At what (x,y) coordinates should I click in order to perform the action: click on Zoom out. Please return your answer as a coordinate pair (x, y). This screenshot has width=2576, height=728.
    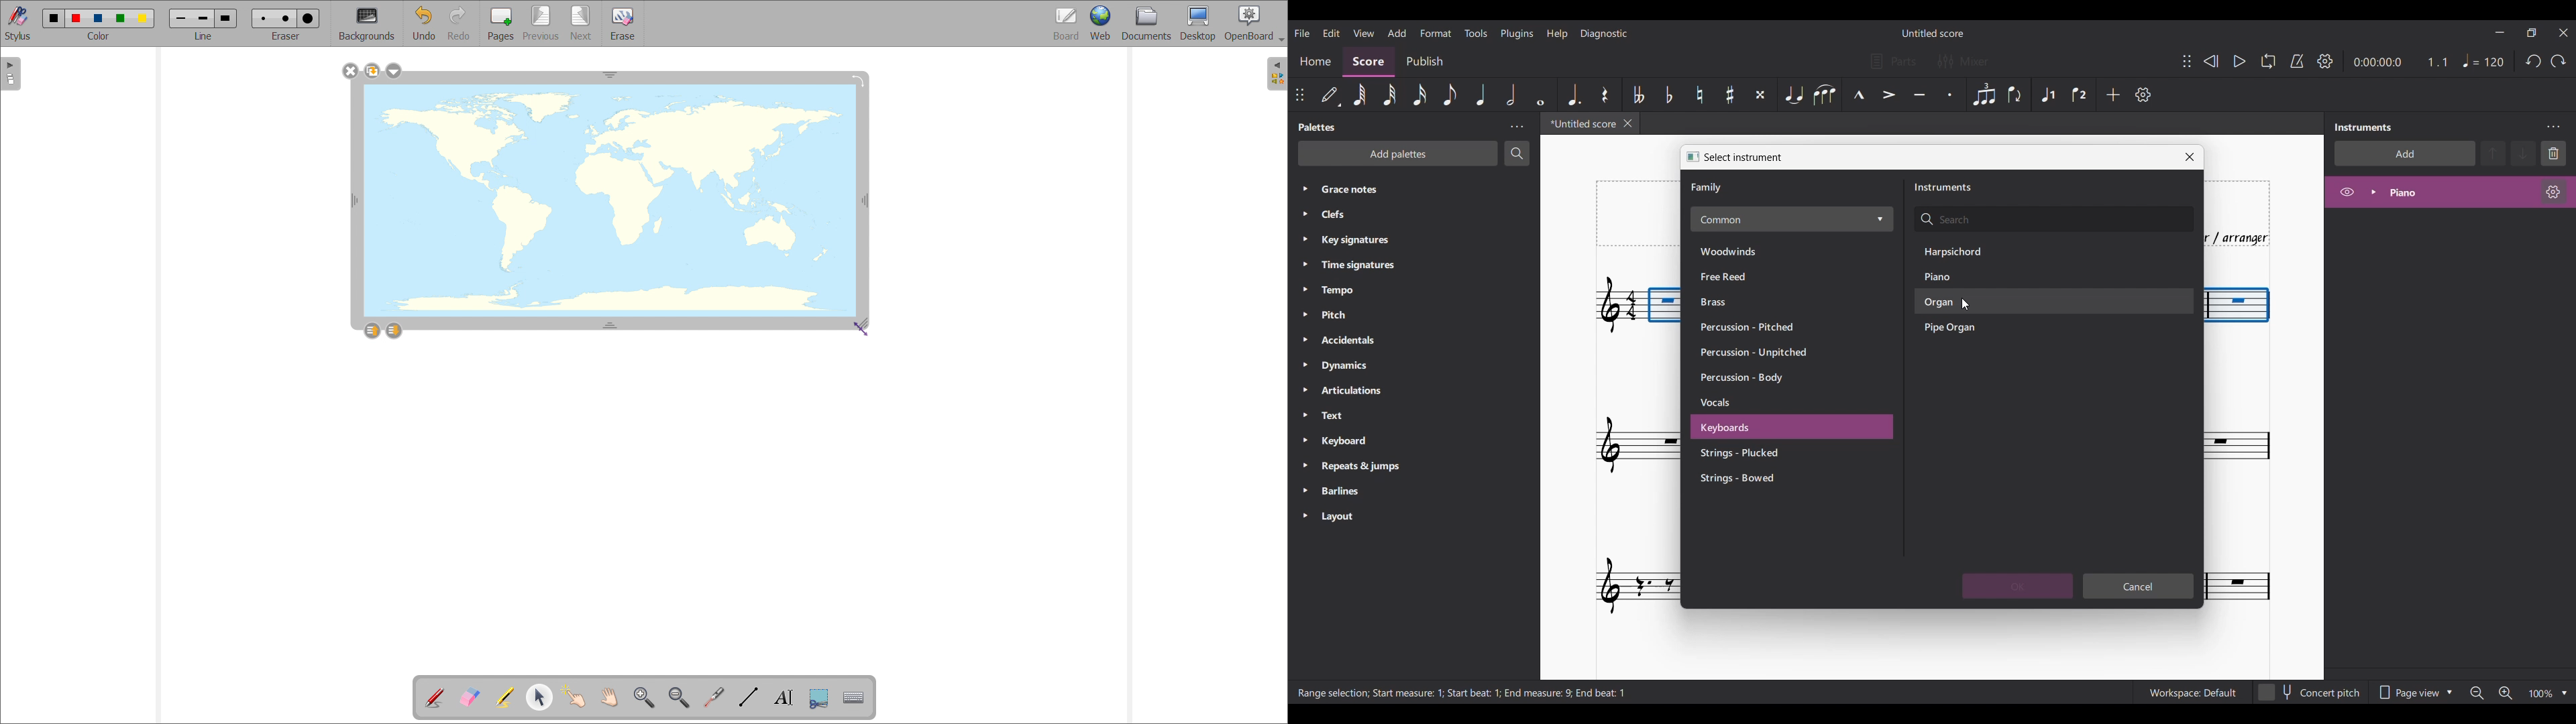
    Looking at the image, I should click on (2477, 694).